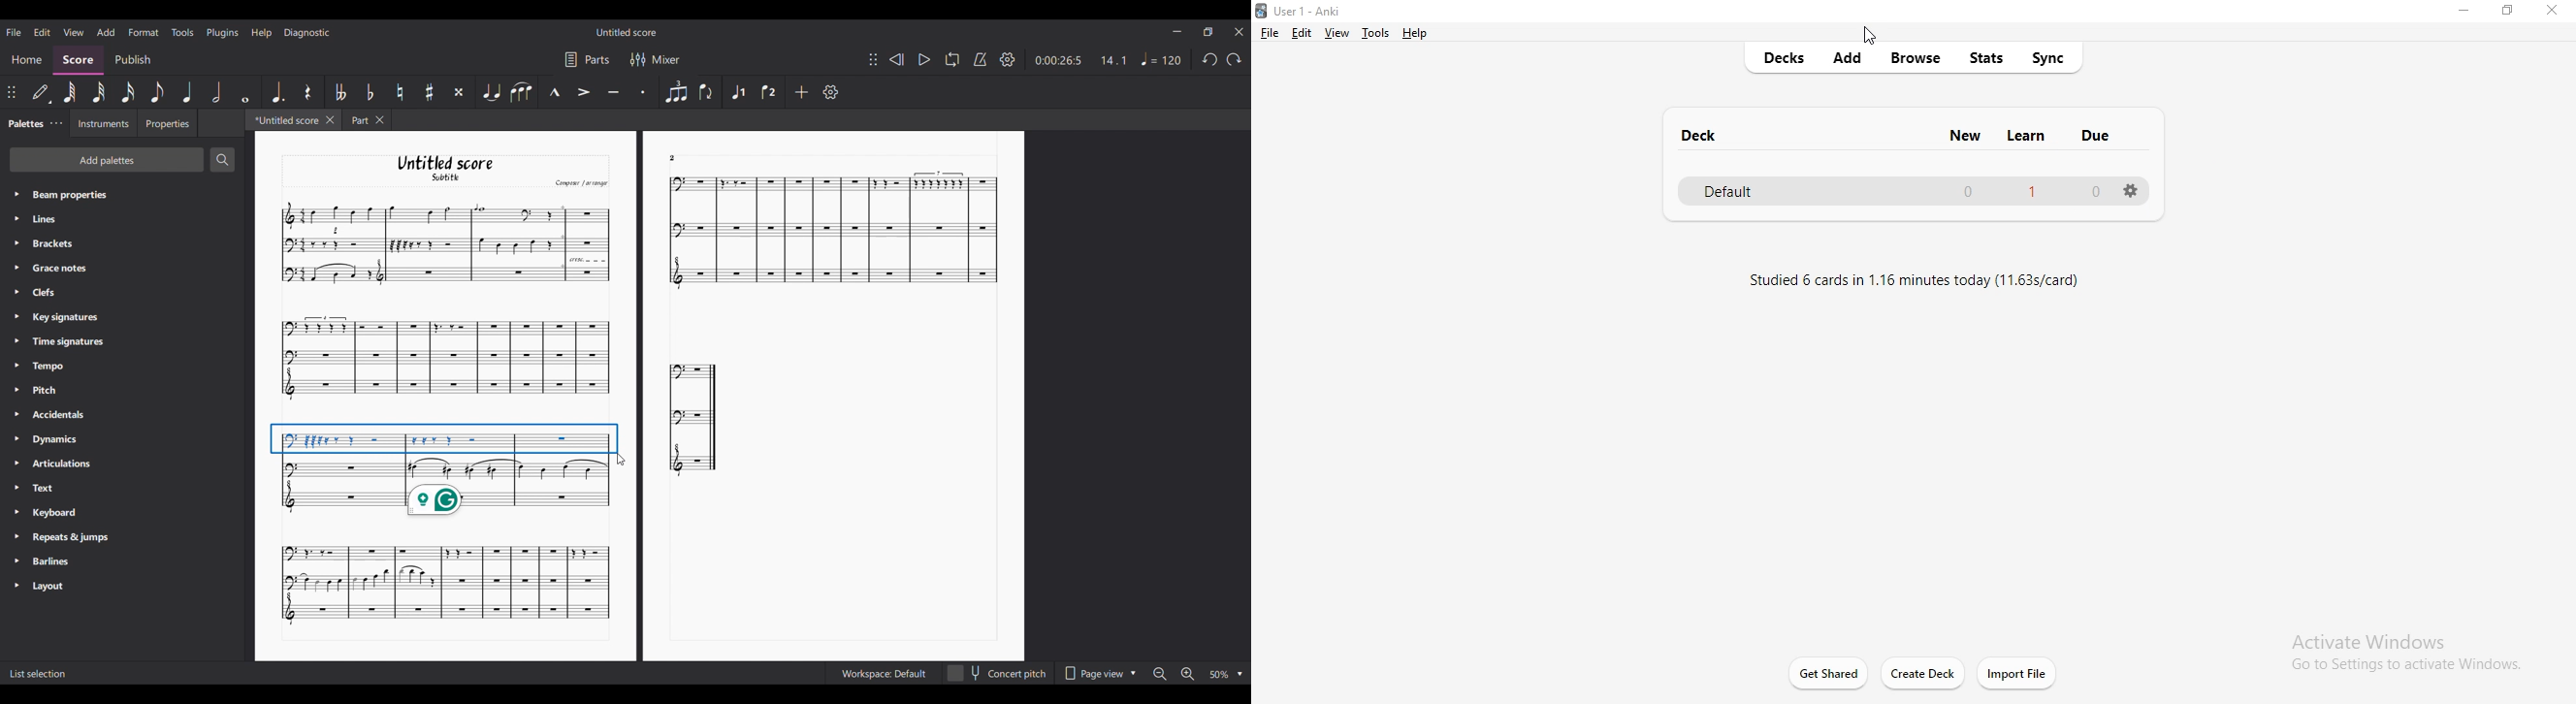 Image resolution: width=2576 pixels, height=728 pixels. Describe the element at coordinates (1208, 32) in the screenshot. I see `Show in smaller tab` at that location.